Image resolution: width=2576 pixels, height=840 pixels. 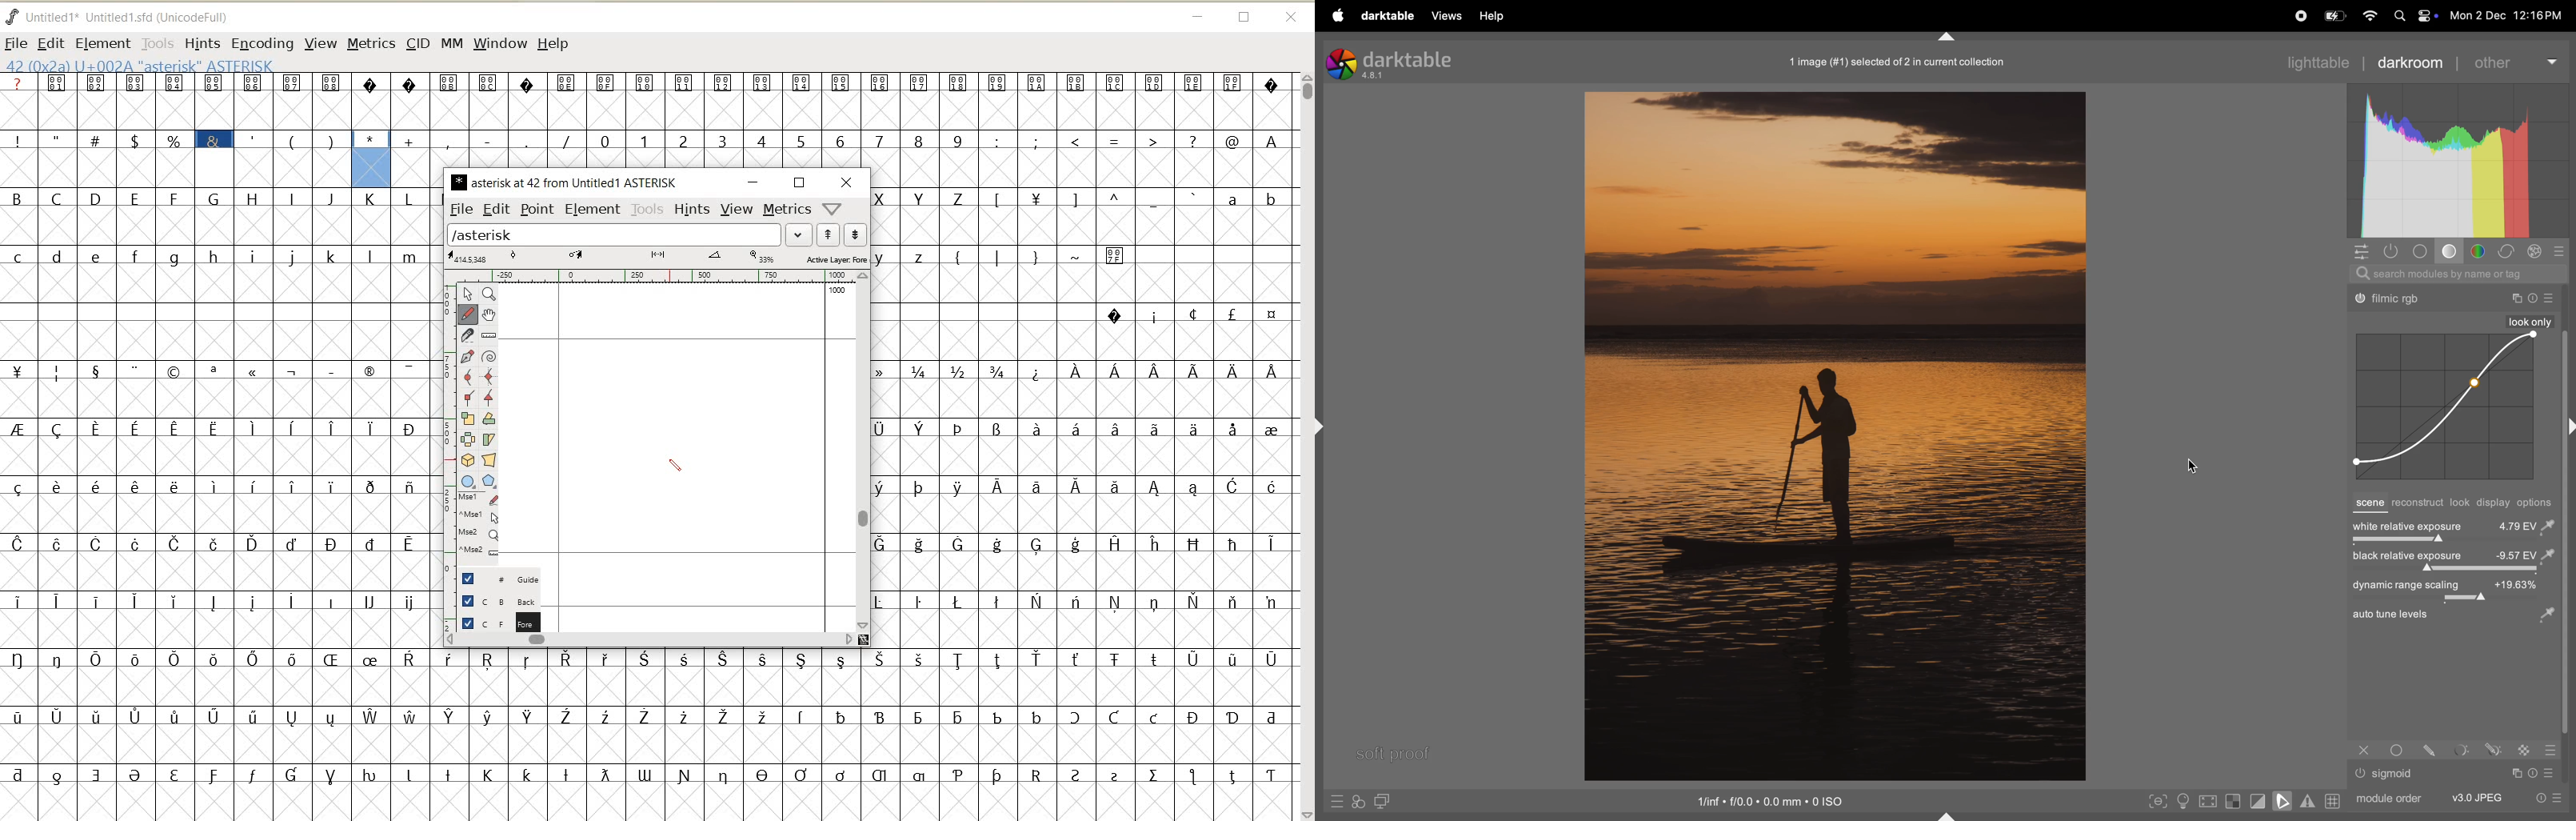 I want to click on TOOLS, so click(x=157, y=43).